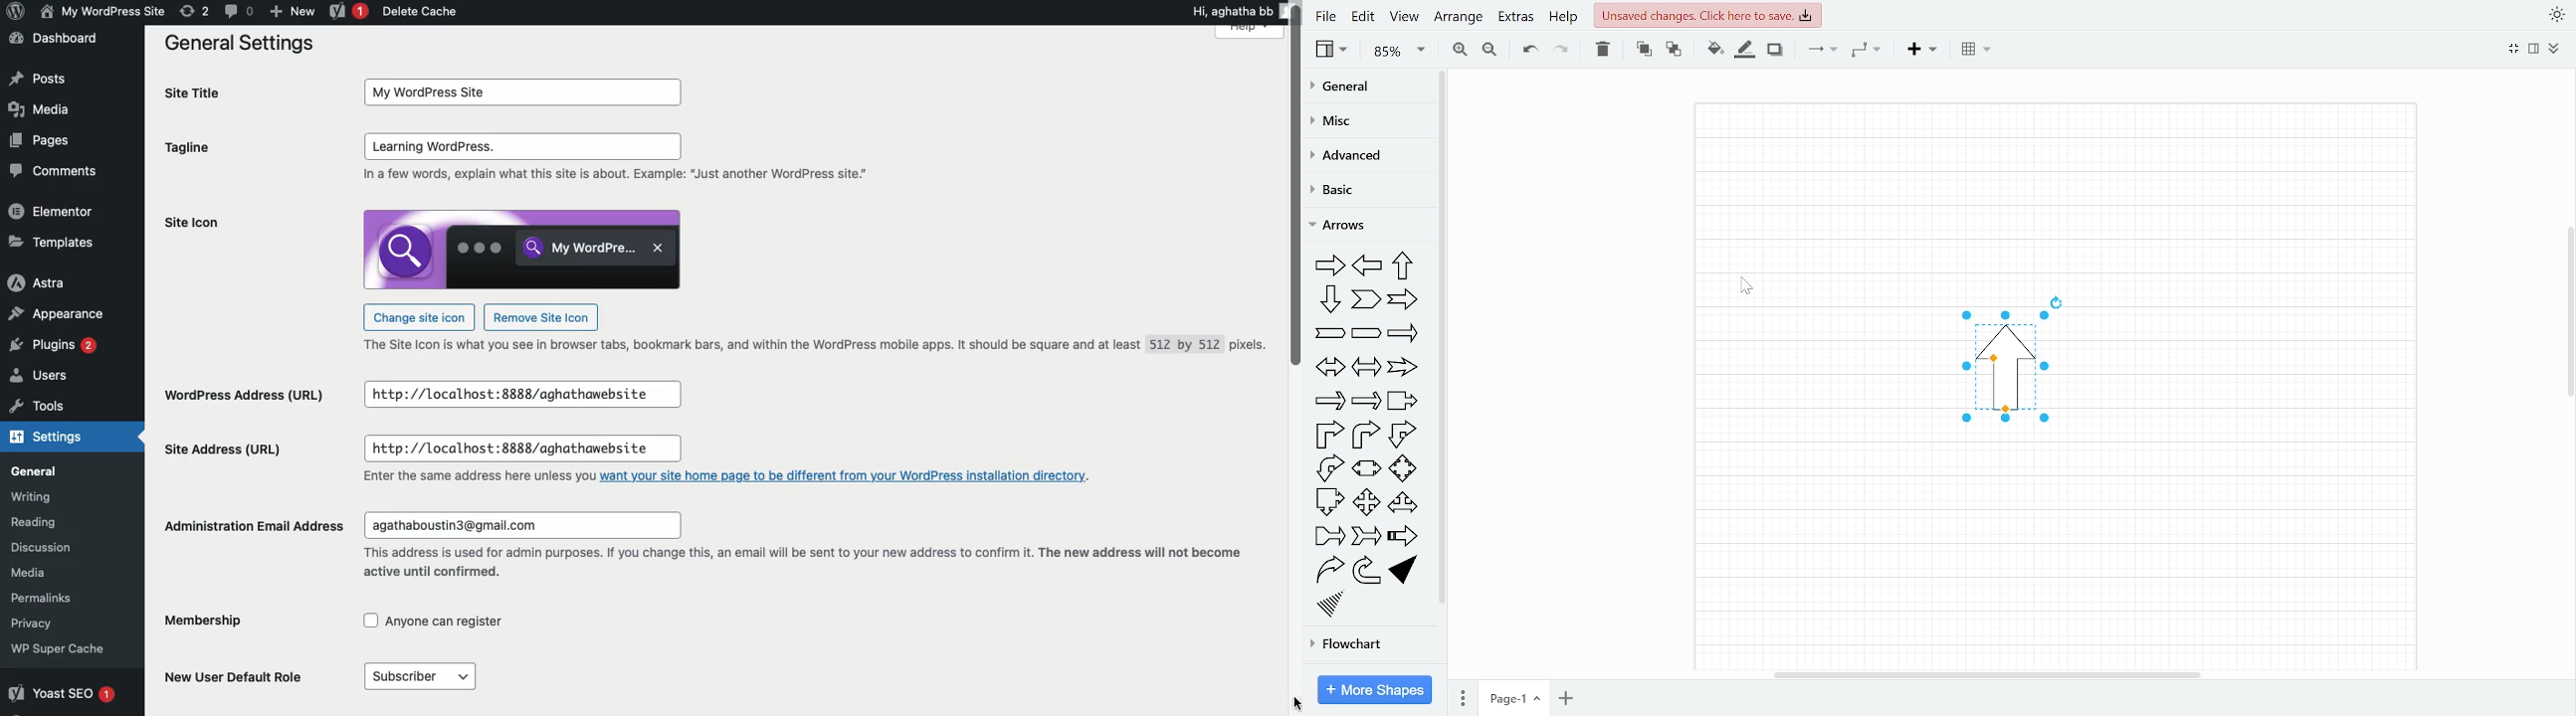  Describe the element at coordinates (1743, 50) in the screenshot. I see `Fill line` at that location.